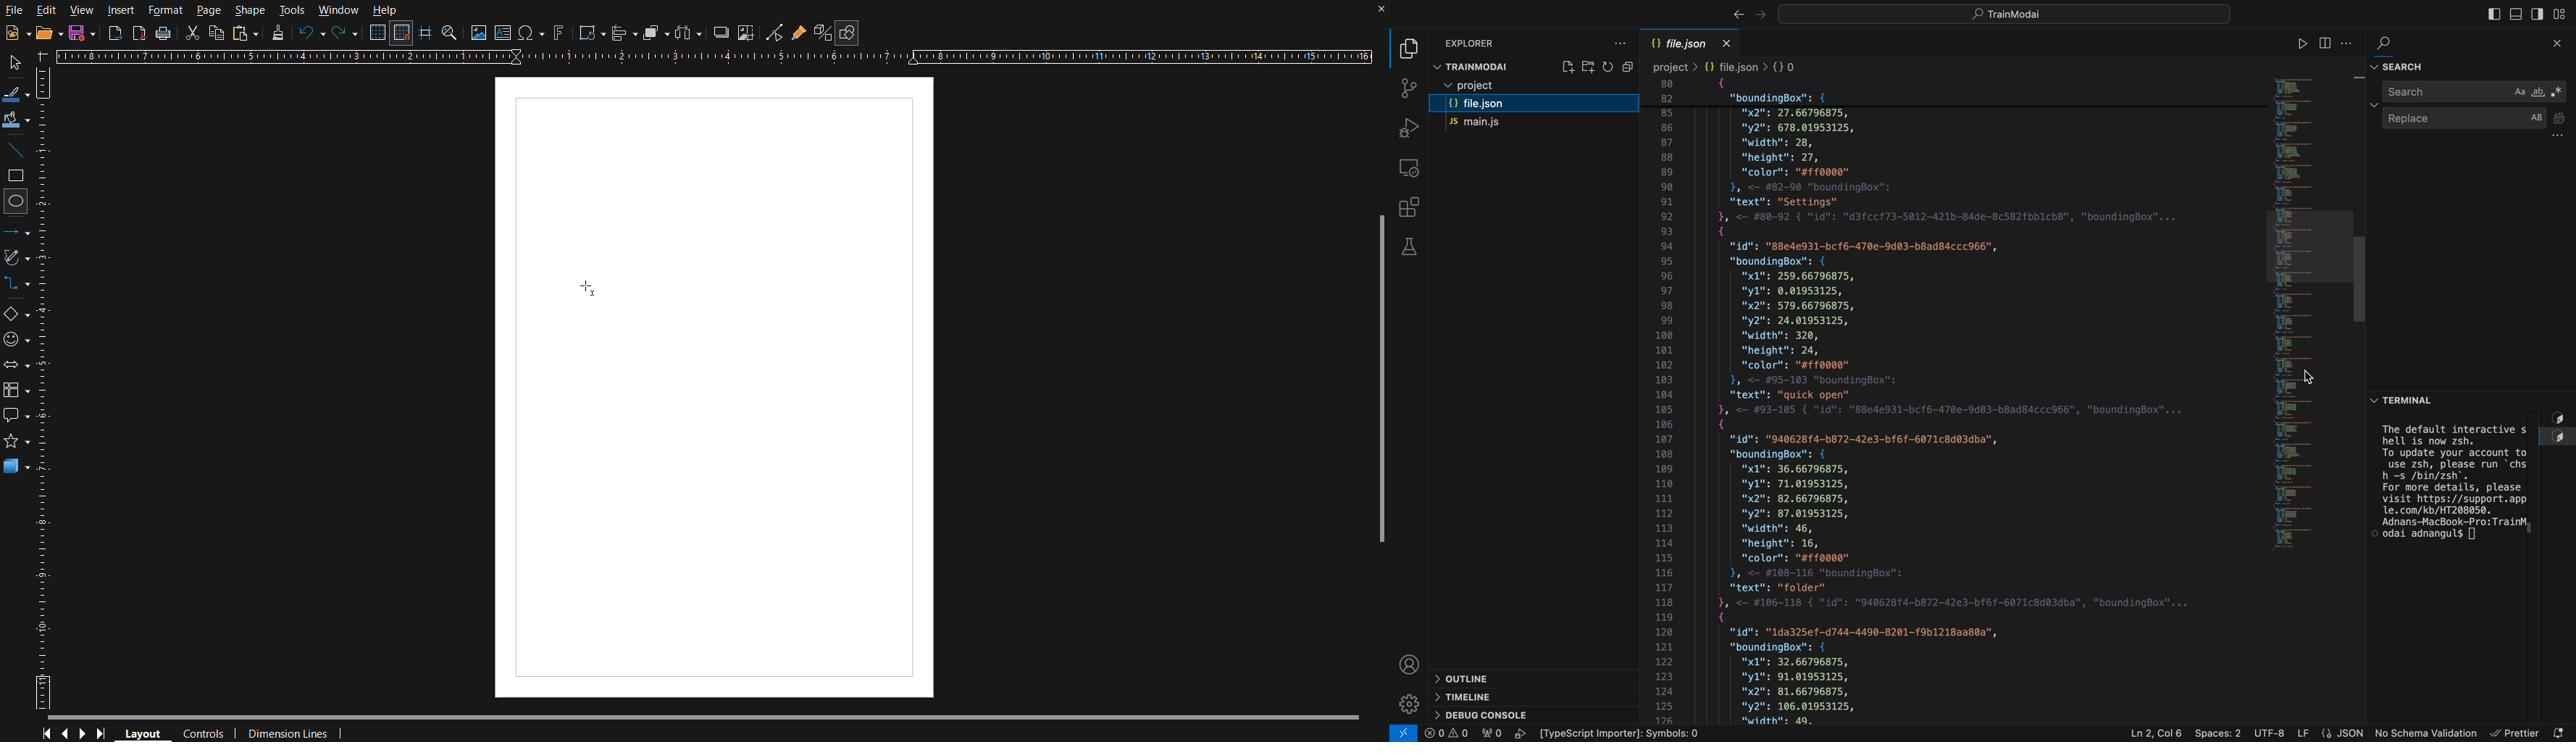 This screenshot has width=2576, height=756. What do you see at coordinates (715, 713) in the screenshot?
I see `Scrollbar` at bounding box center [715, 713].